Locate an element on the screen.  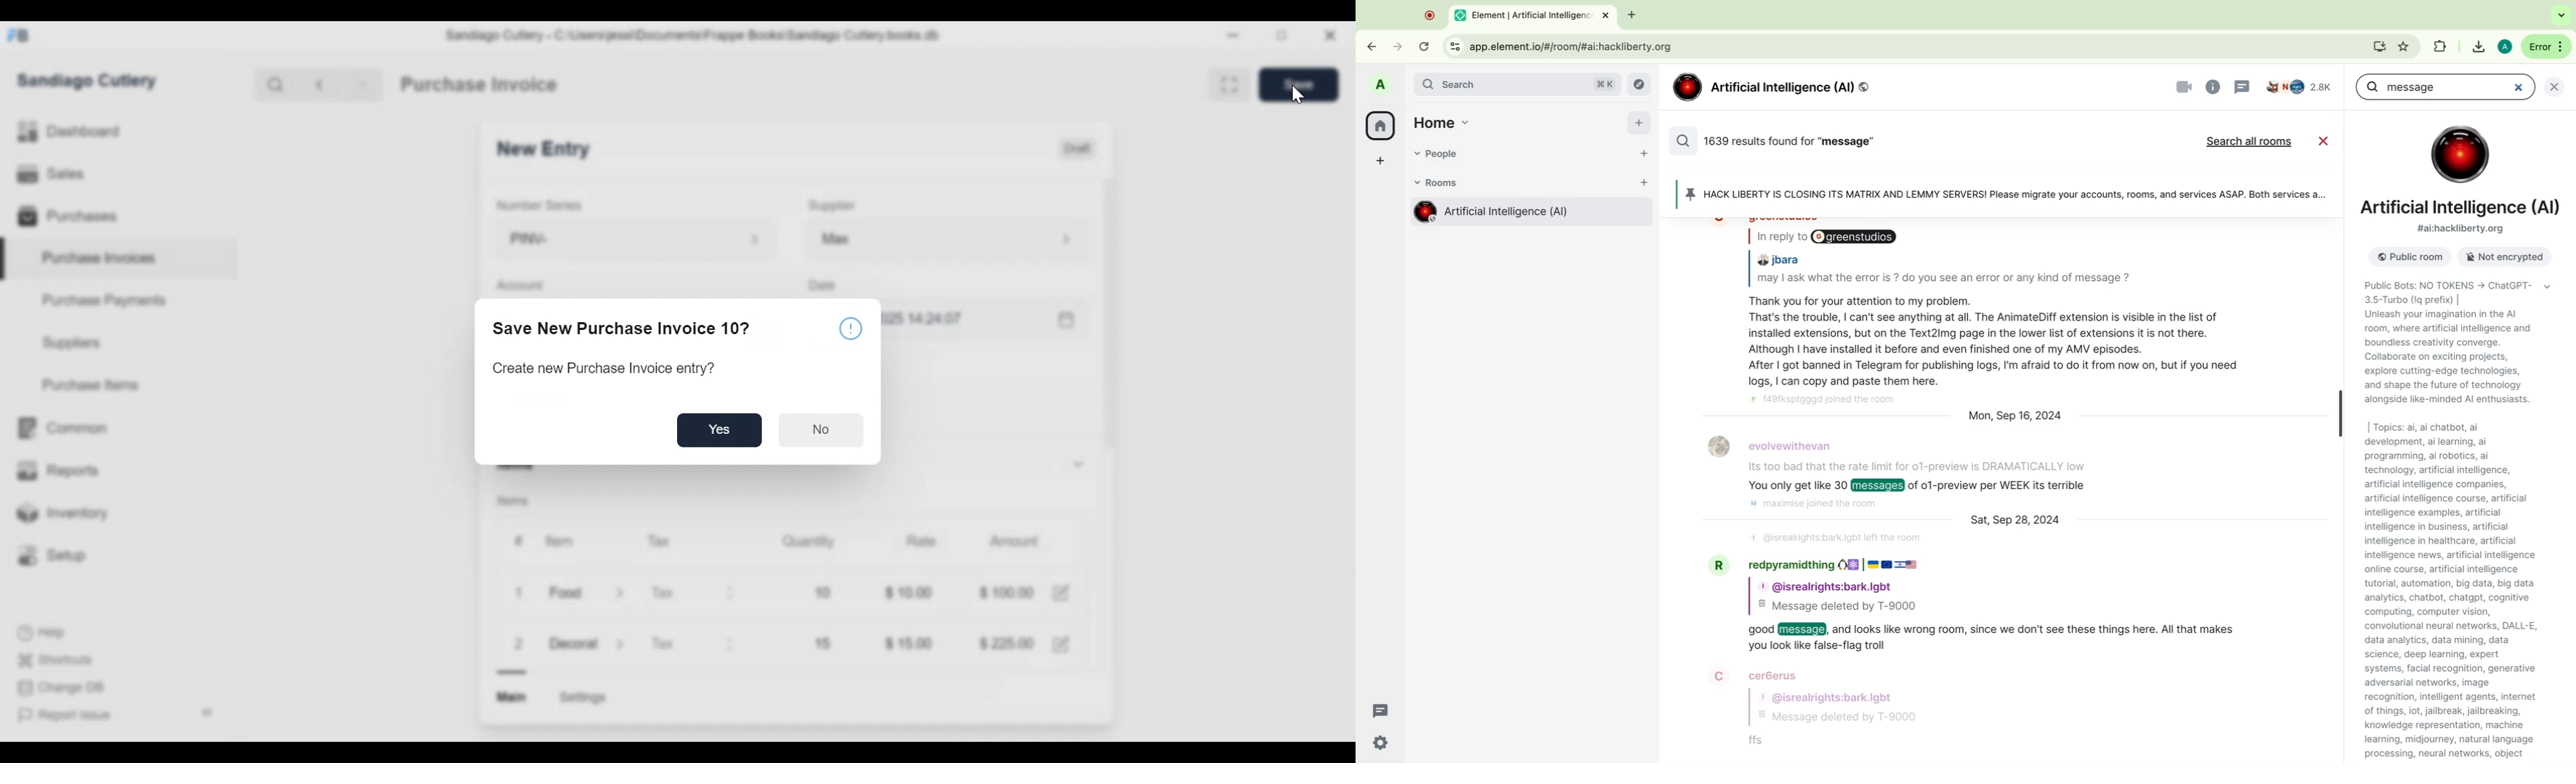
date is located at coordinates (2020, 417).